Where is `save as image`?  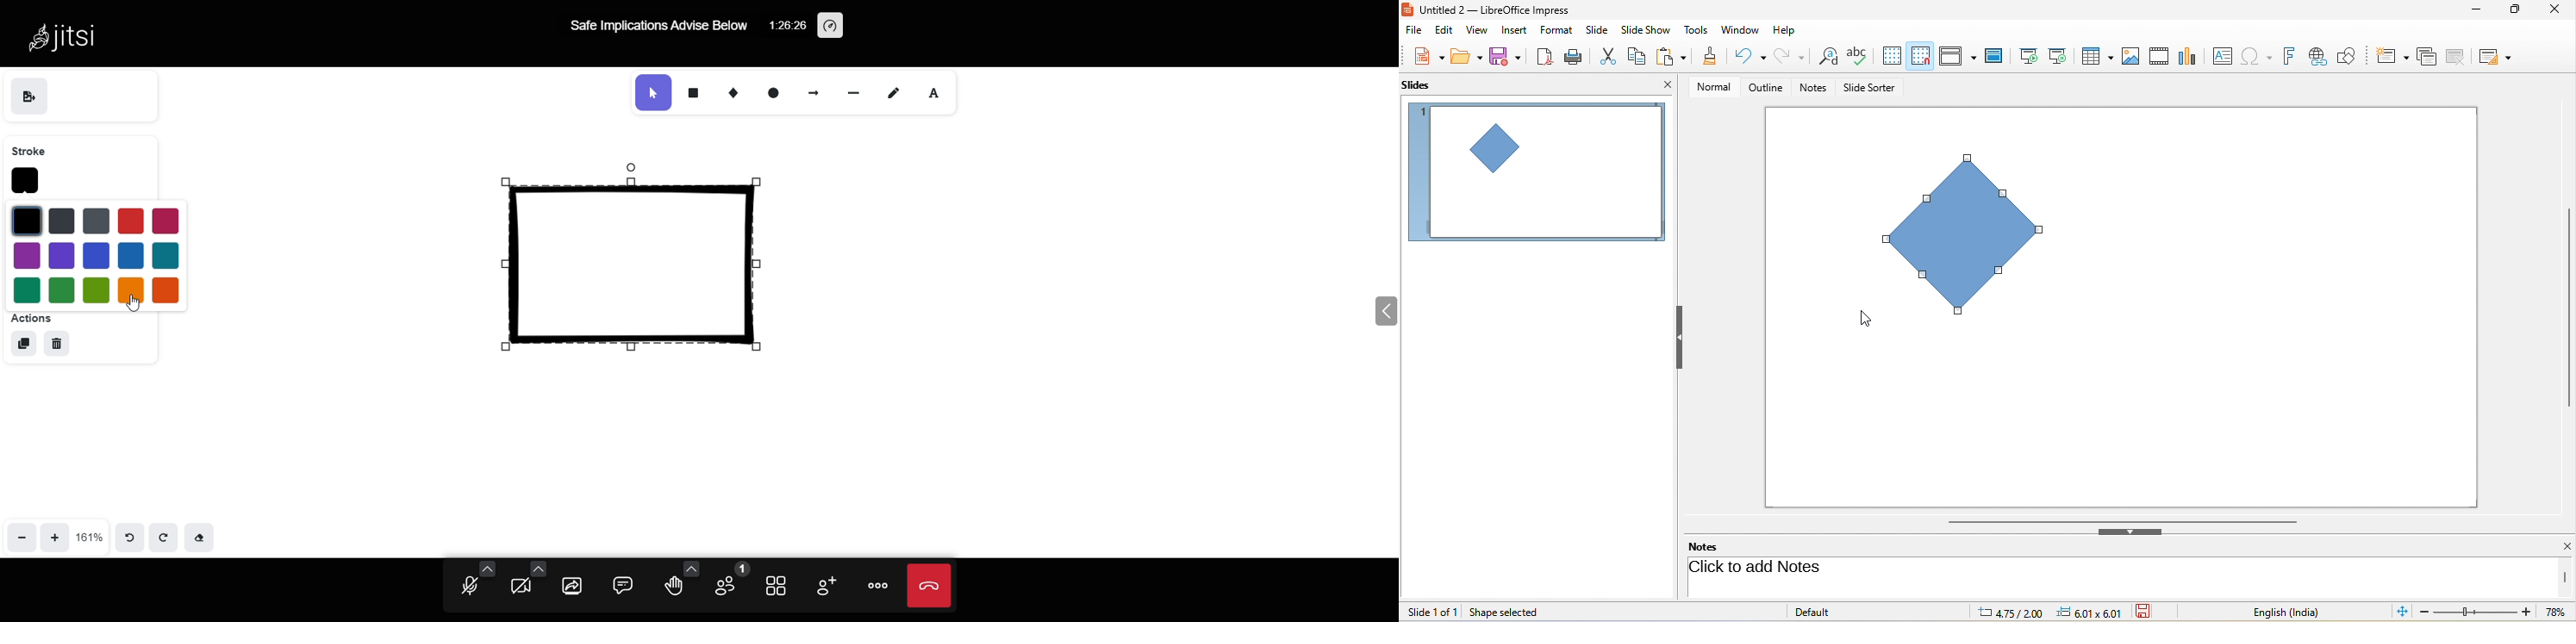 save as image is located at coordinates (27, 95).